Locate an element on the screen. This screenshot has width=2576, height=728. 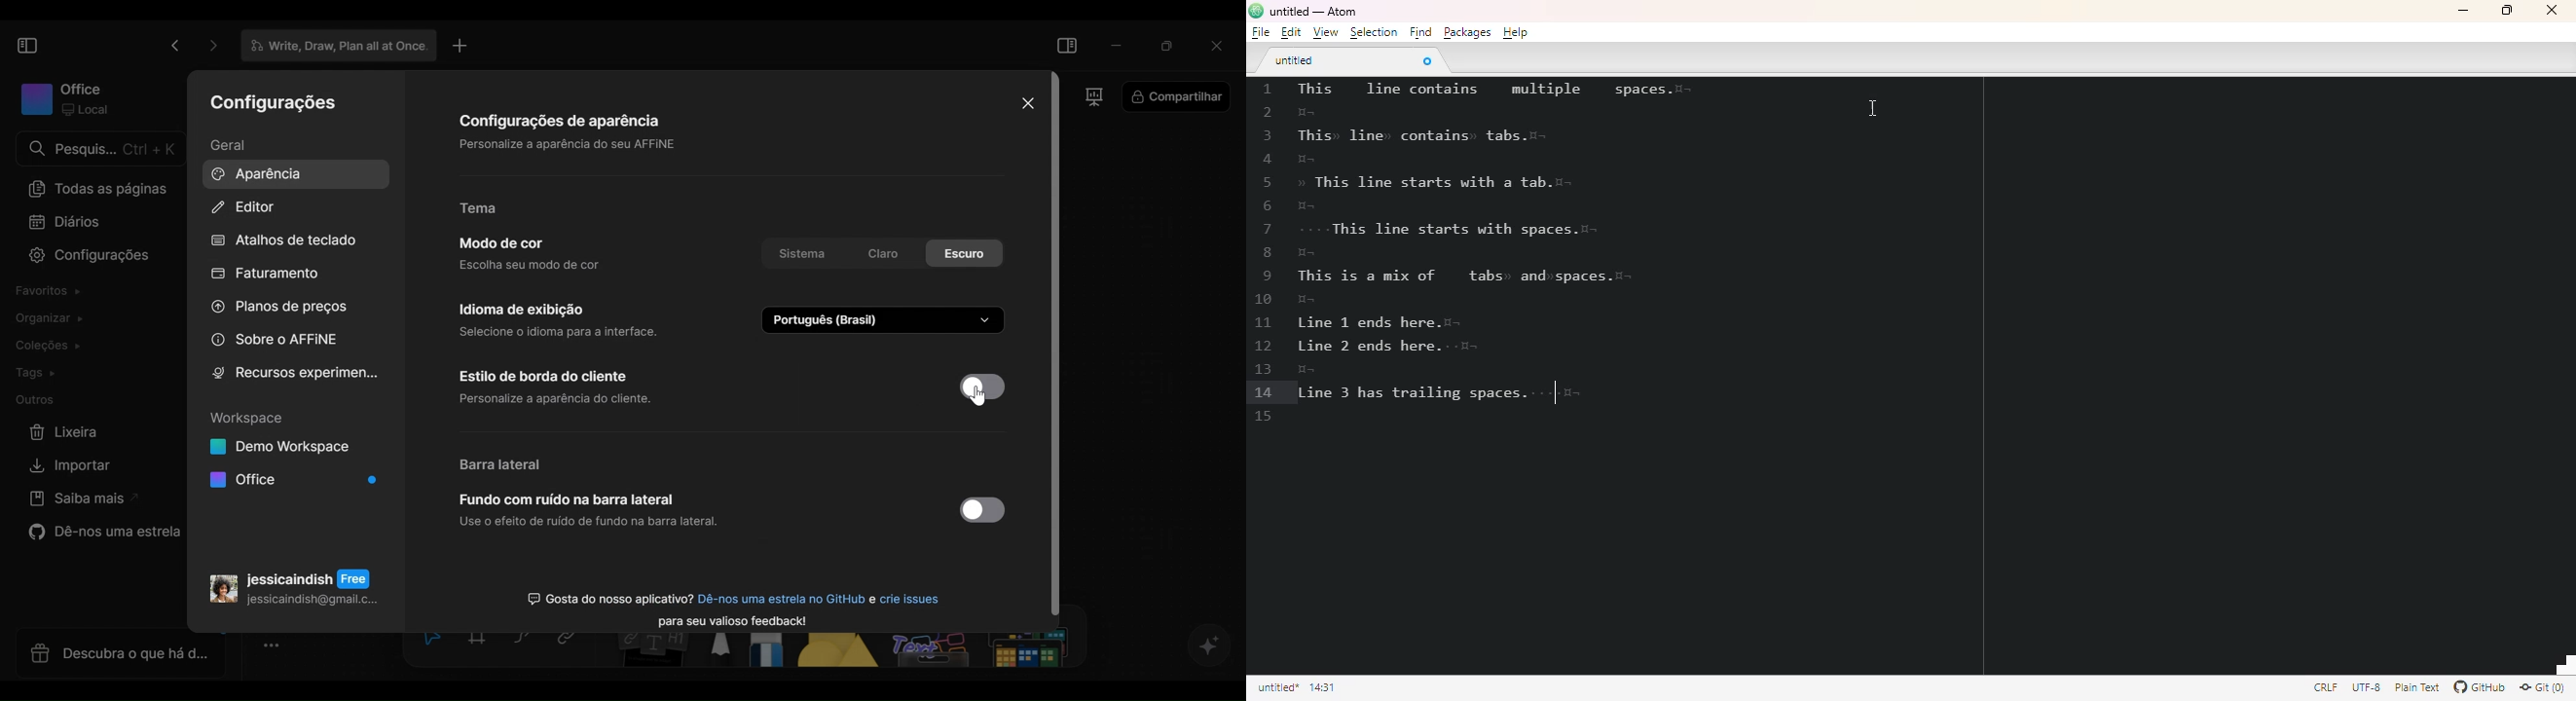
Close is located at coordinates (1026, 103).